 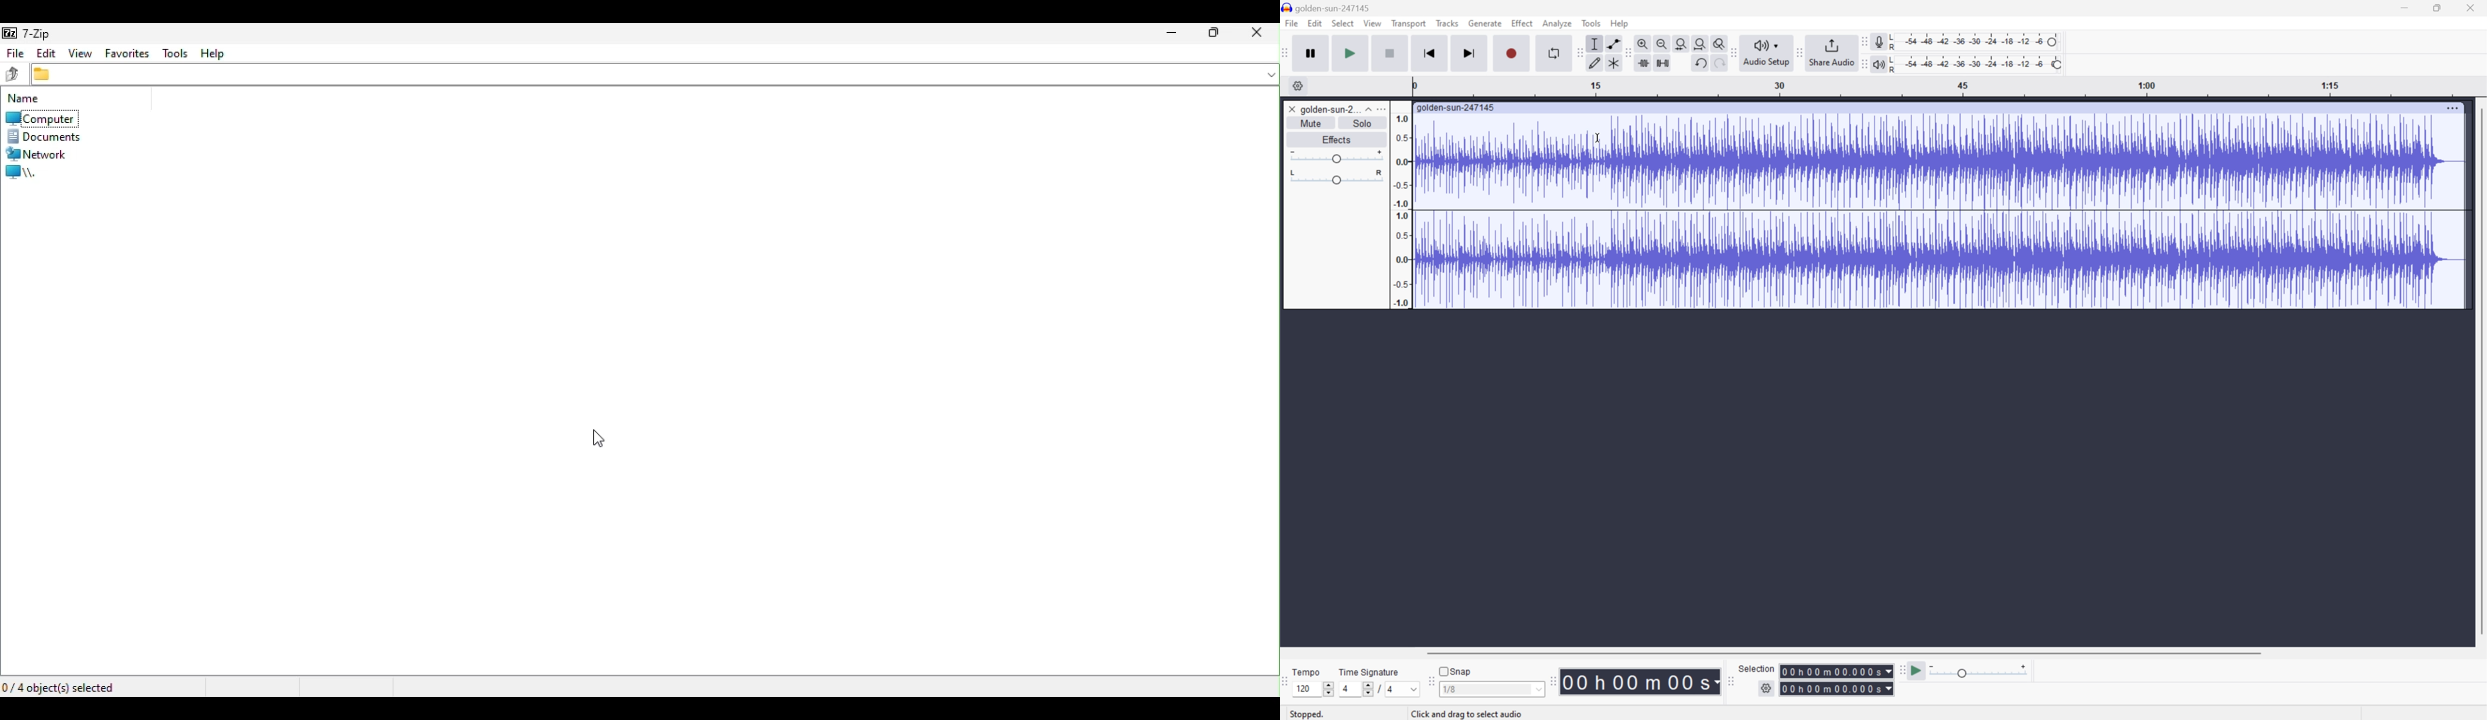 What do you see at coordinates (1830, 52) in the screenshot?
I see `Share Audio` at bounding box center [1830, 52].